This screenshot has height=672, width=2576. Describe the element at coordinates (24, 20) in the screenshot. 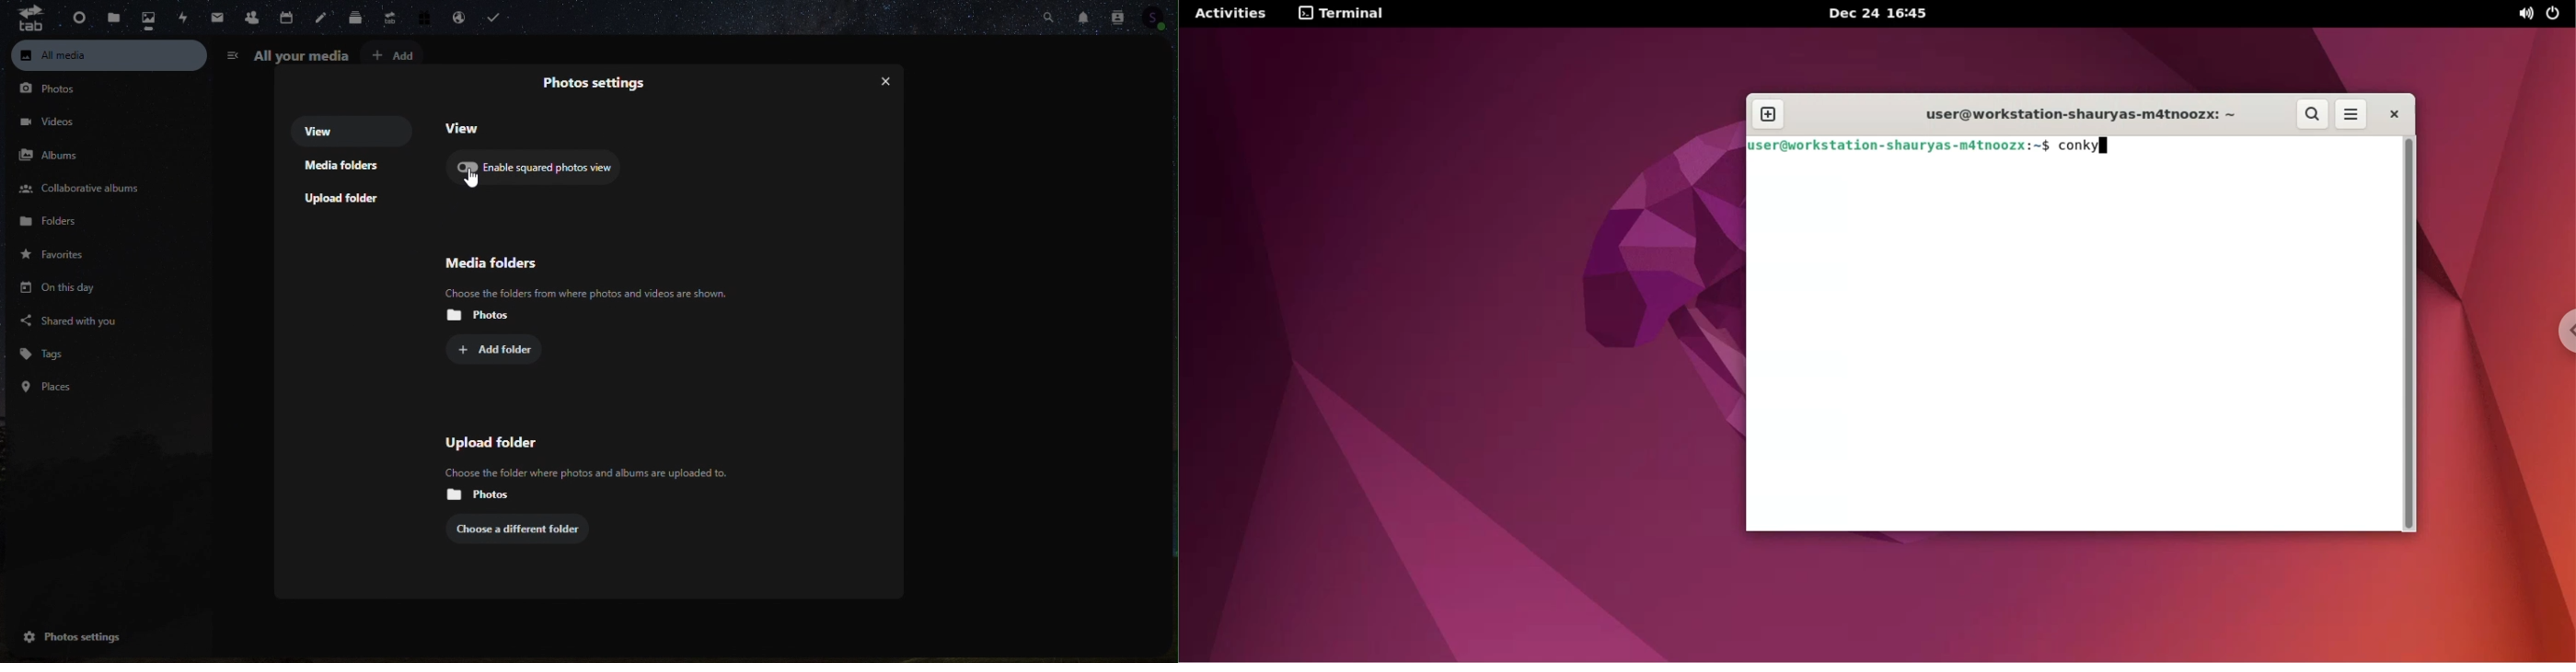

I see `tab` at that location.